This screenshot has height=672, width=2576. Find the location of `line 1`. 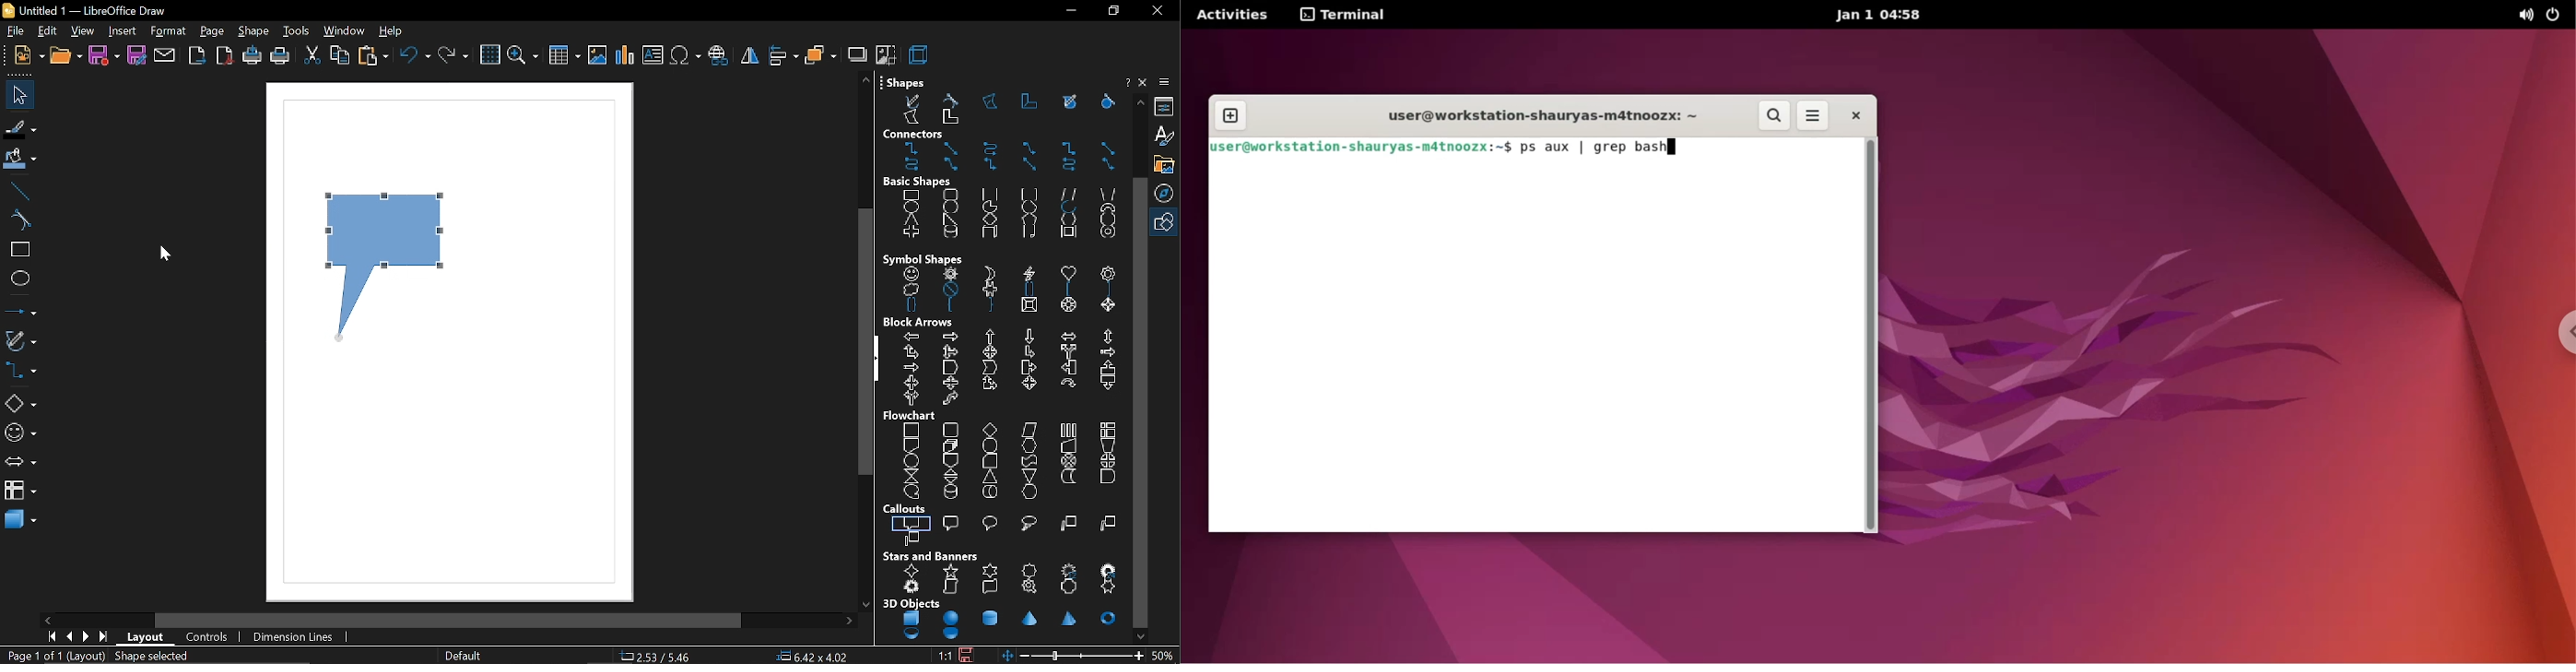

line 1 is located at coordinates (1067, 524).